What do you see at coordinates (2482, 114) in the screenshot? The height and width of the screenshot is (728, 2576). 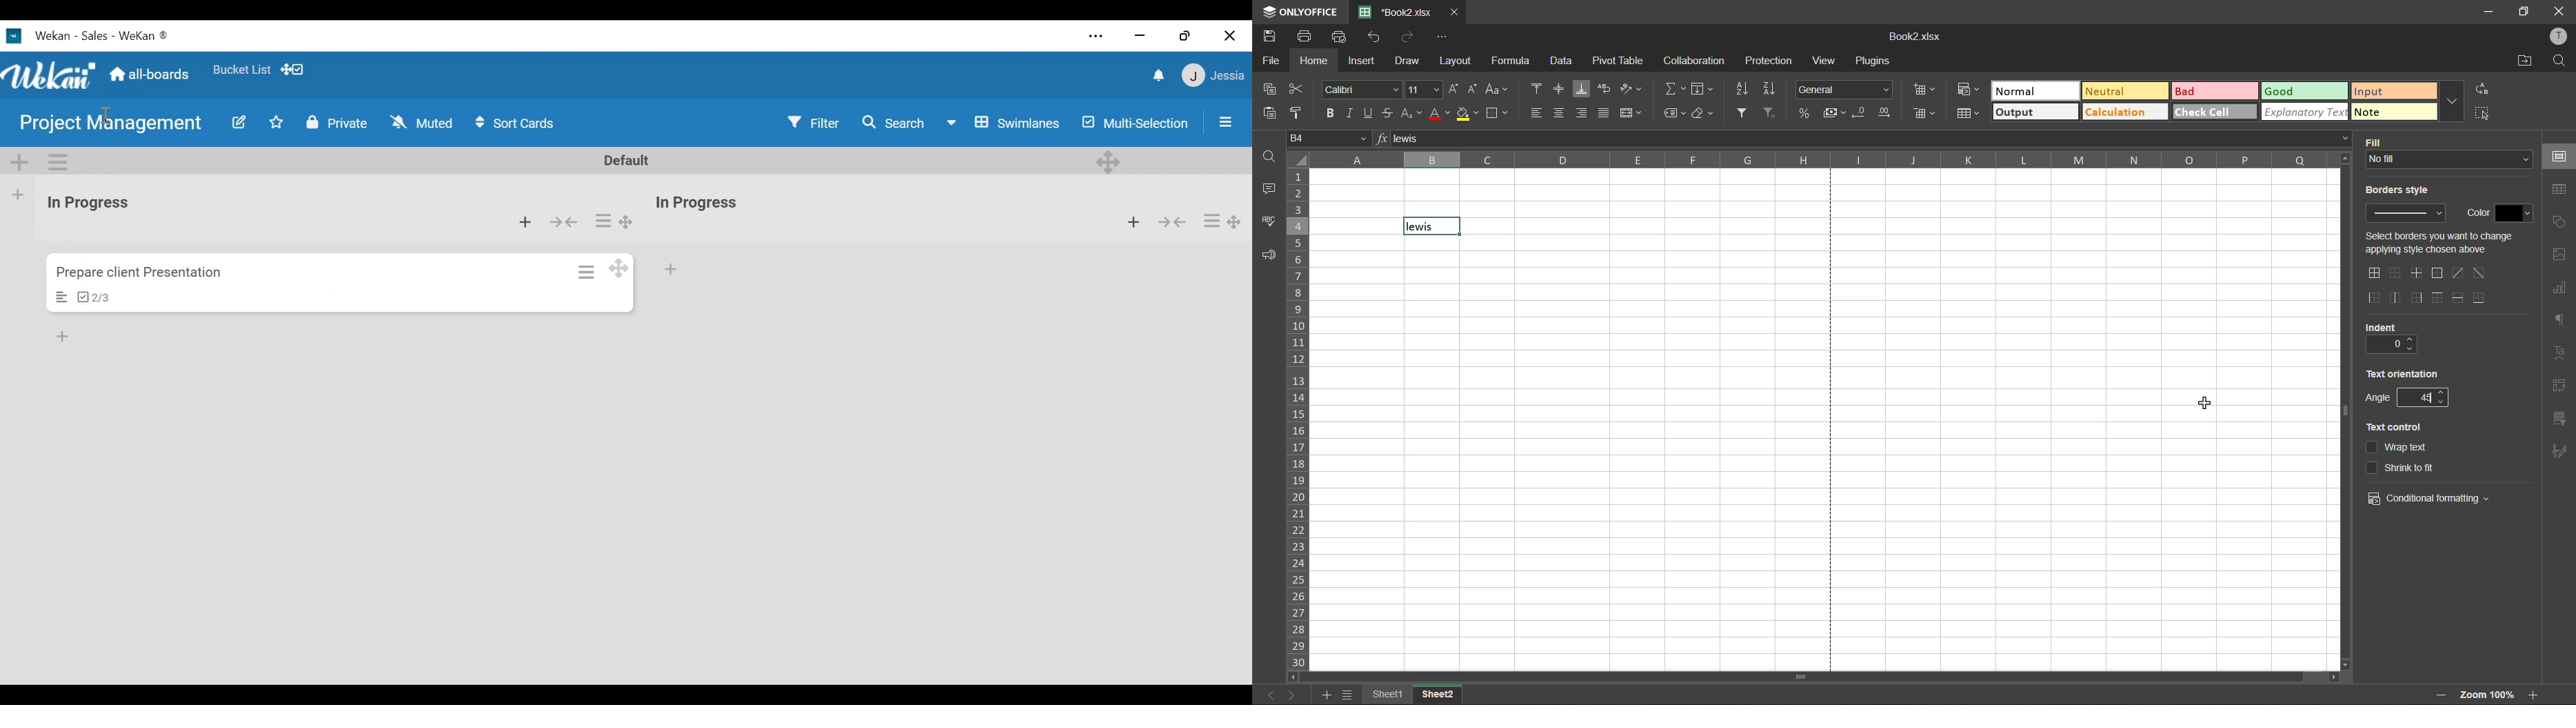 I see `select all` at bounding box center [2482, 114].